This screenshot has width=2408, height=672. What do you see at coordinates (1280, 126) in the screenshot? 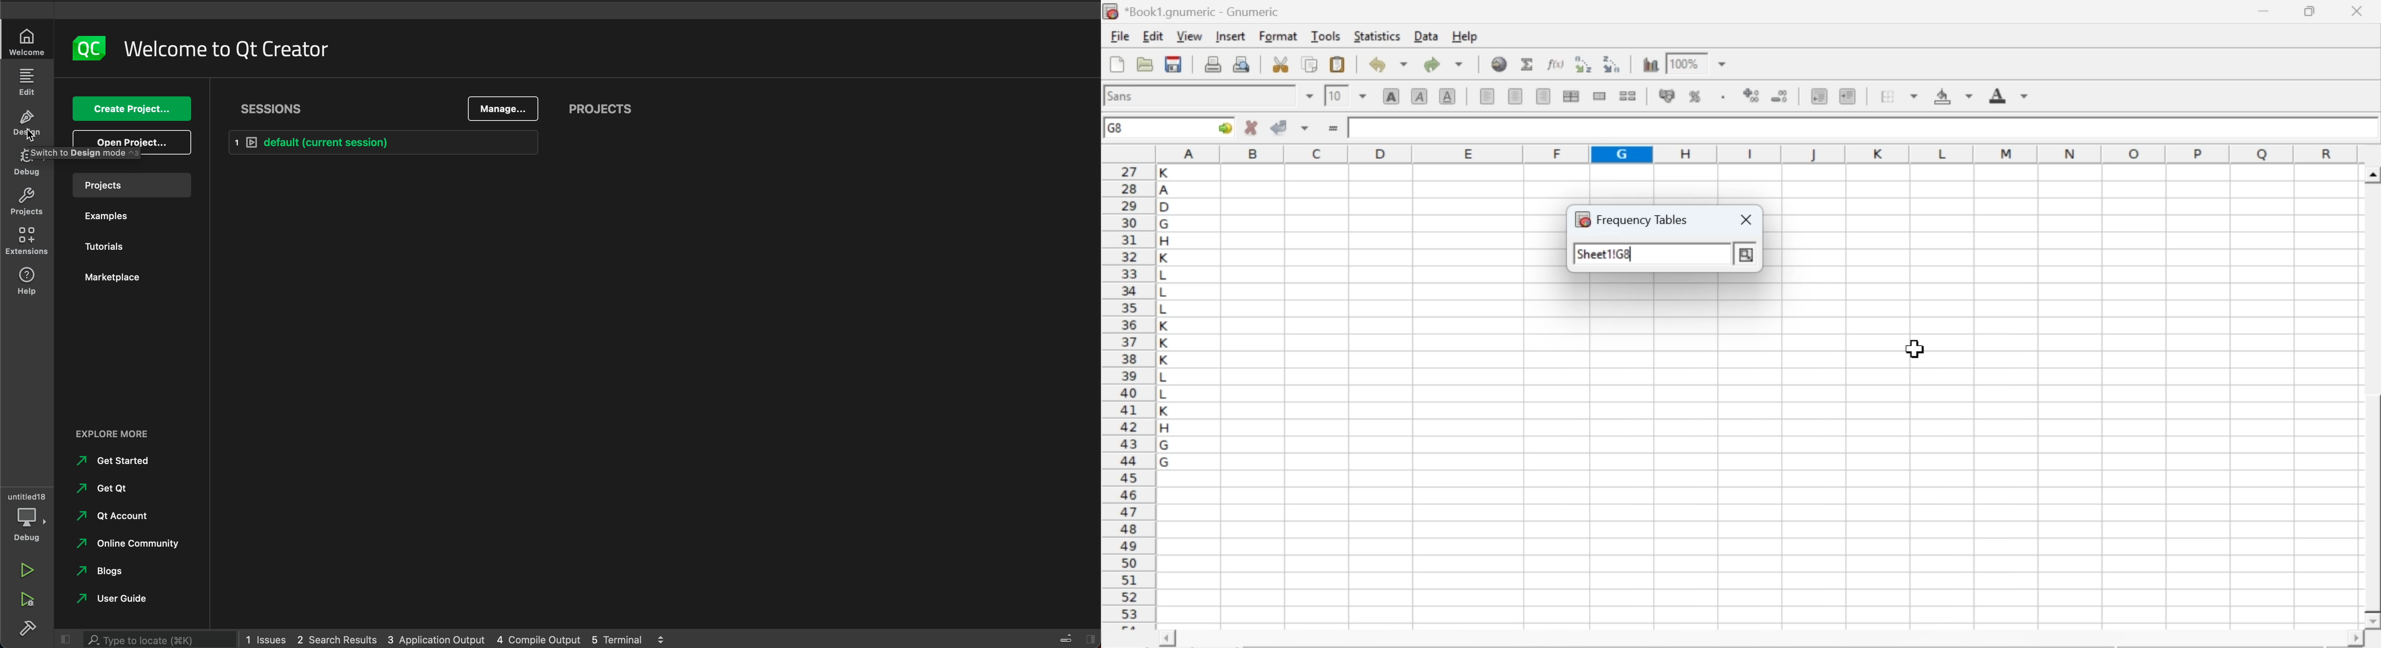
I see `accept changes` at bounding box center [1280, 126].